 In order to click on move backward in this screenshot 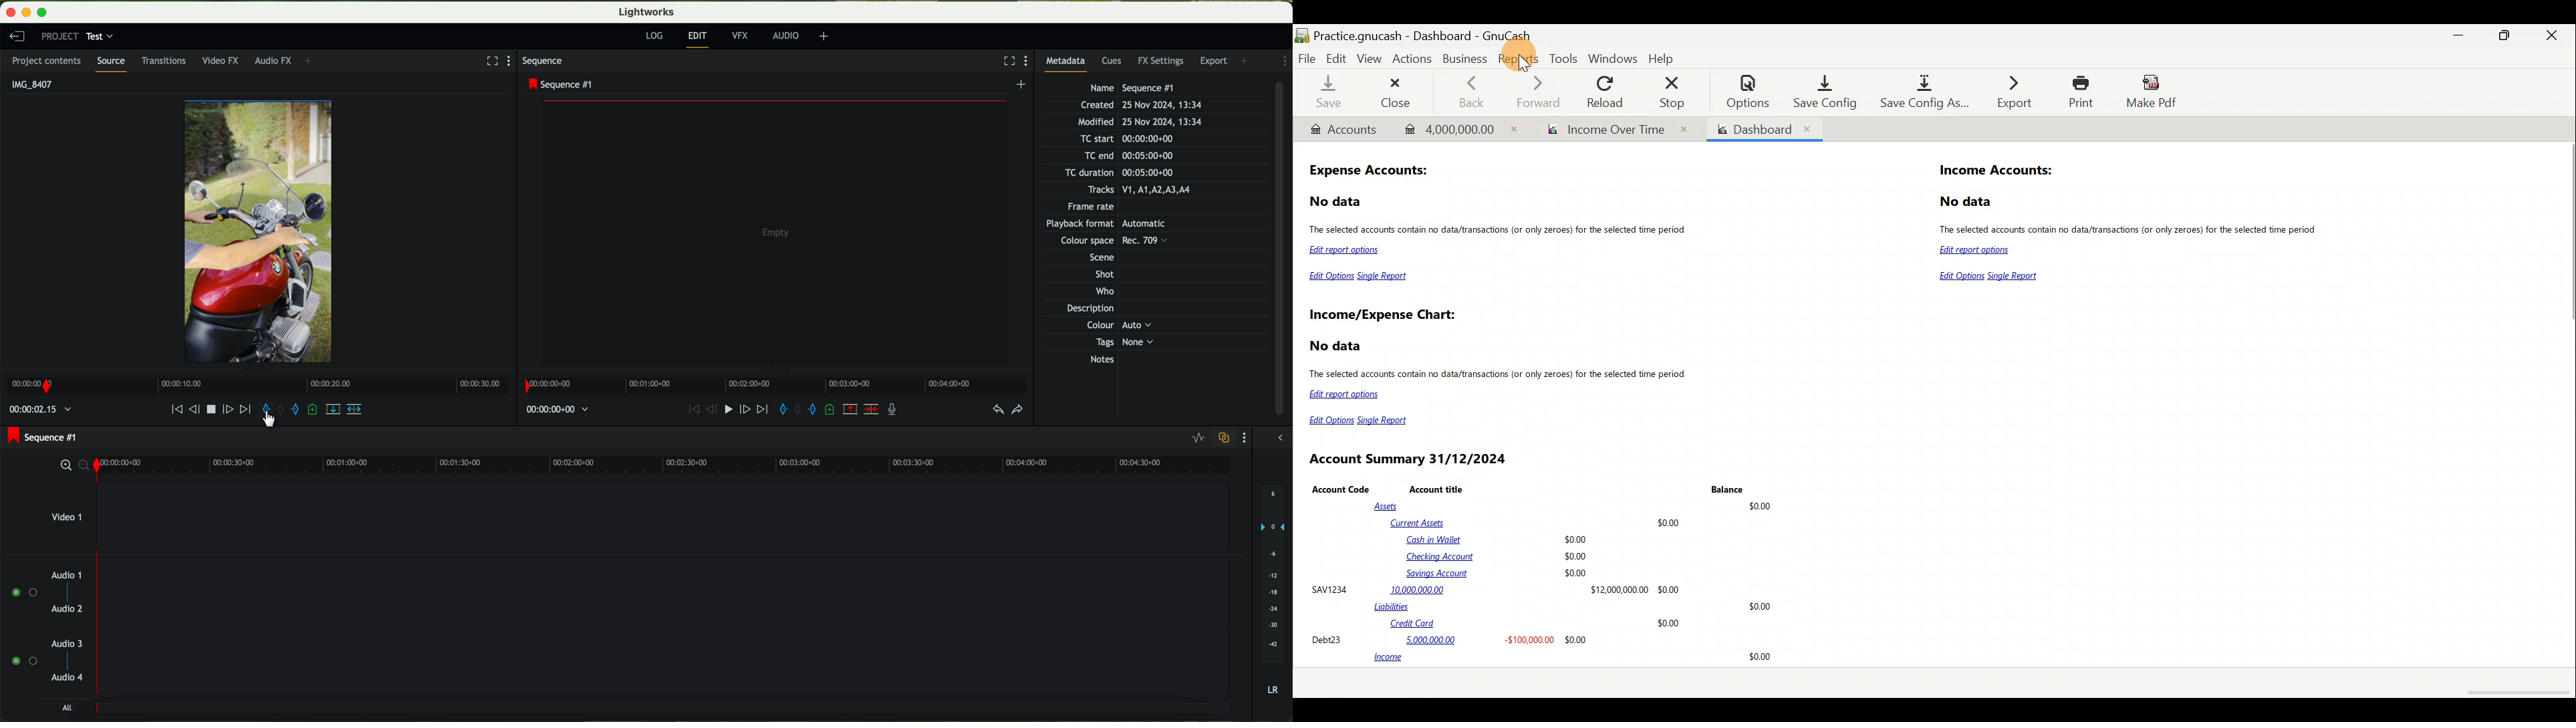, I will do `click(688, 409)`.